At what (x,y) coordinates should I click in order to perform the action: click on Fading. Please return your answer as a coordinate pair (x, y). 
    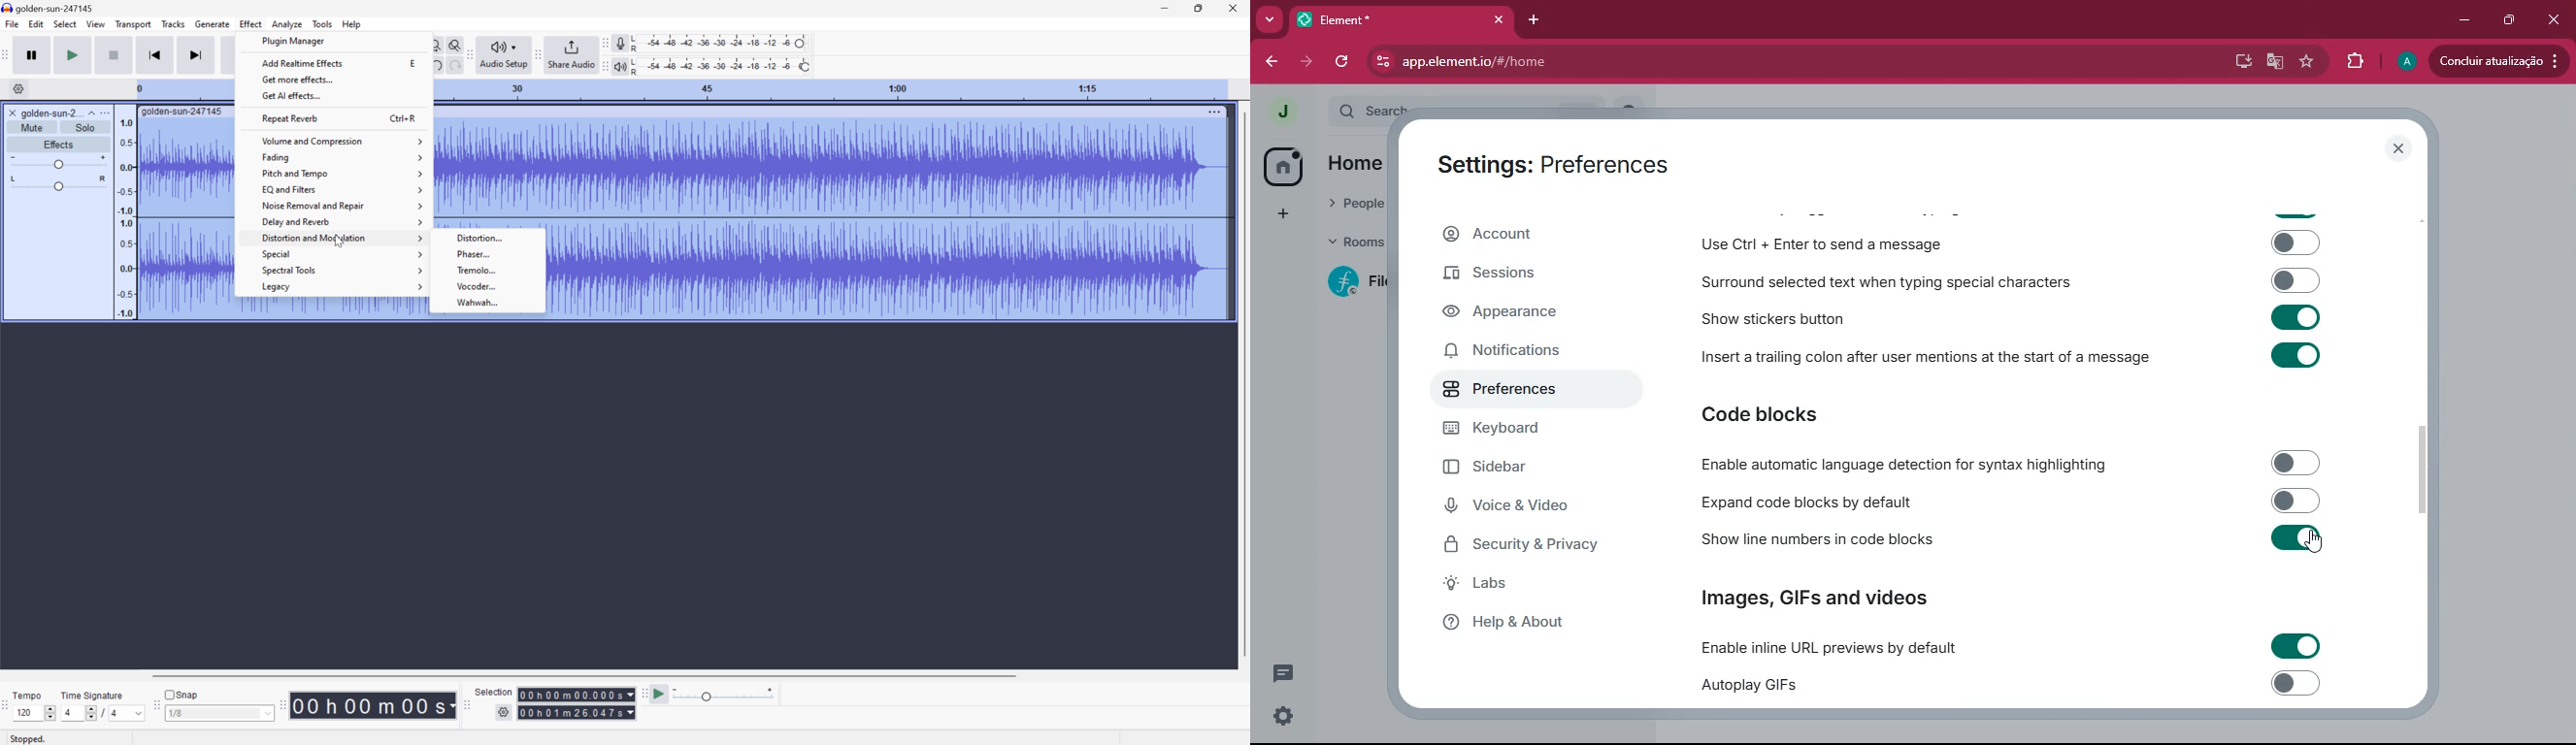
    Looking at the image, I should click on (341, 157).